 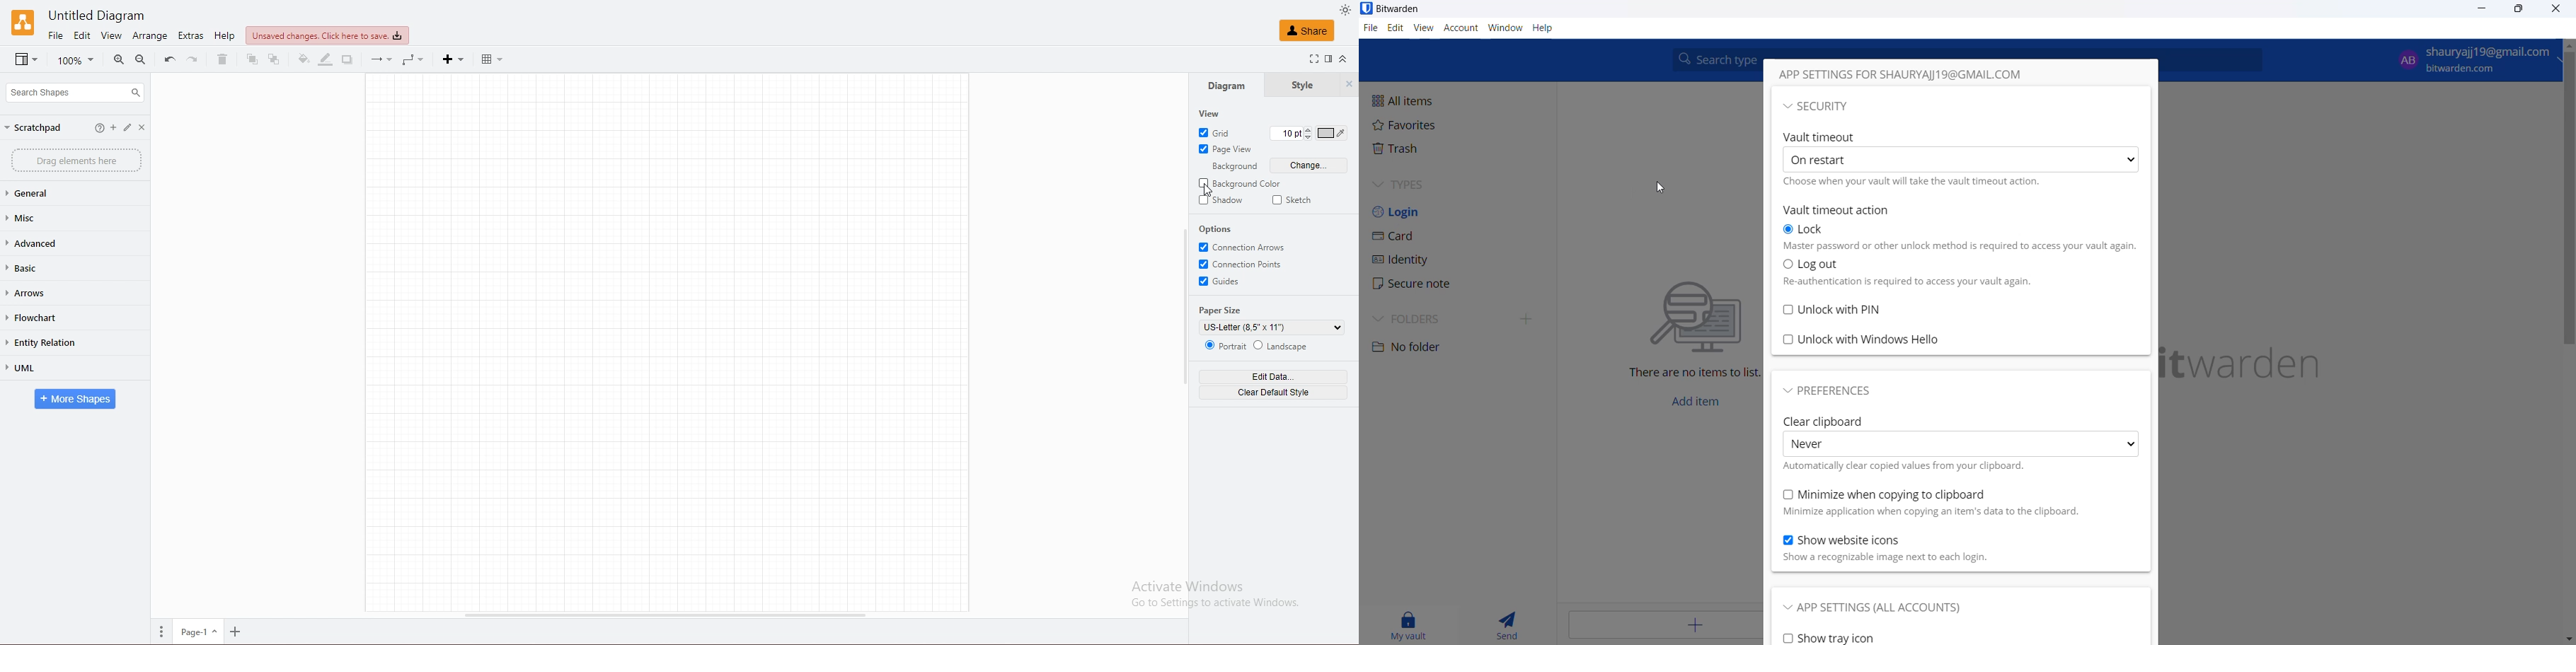 I want to click on table, so click(x=497, y=59).